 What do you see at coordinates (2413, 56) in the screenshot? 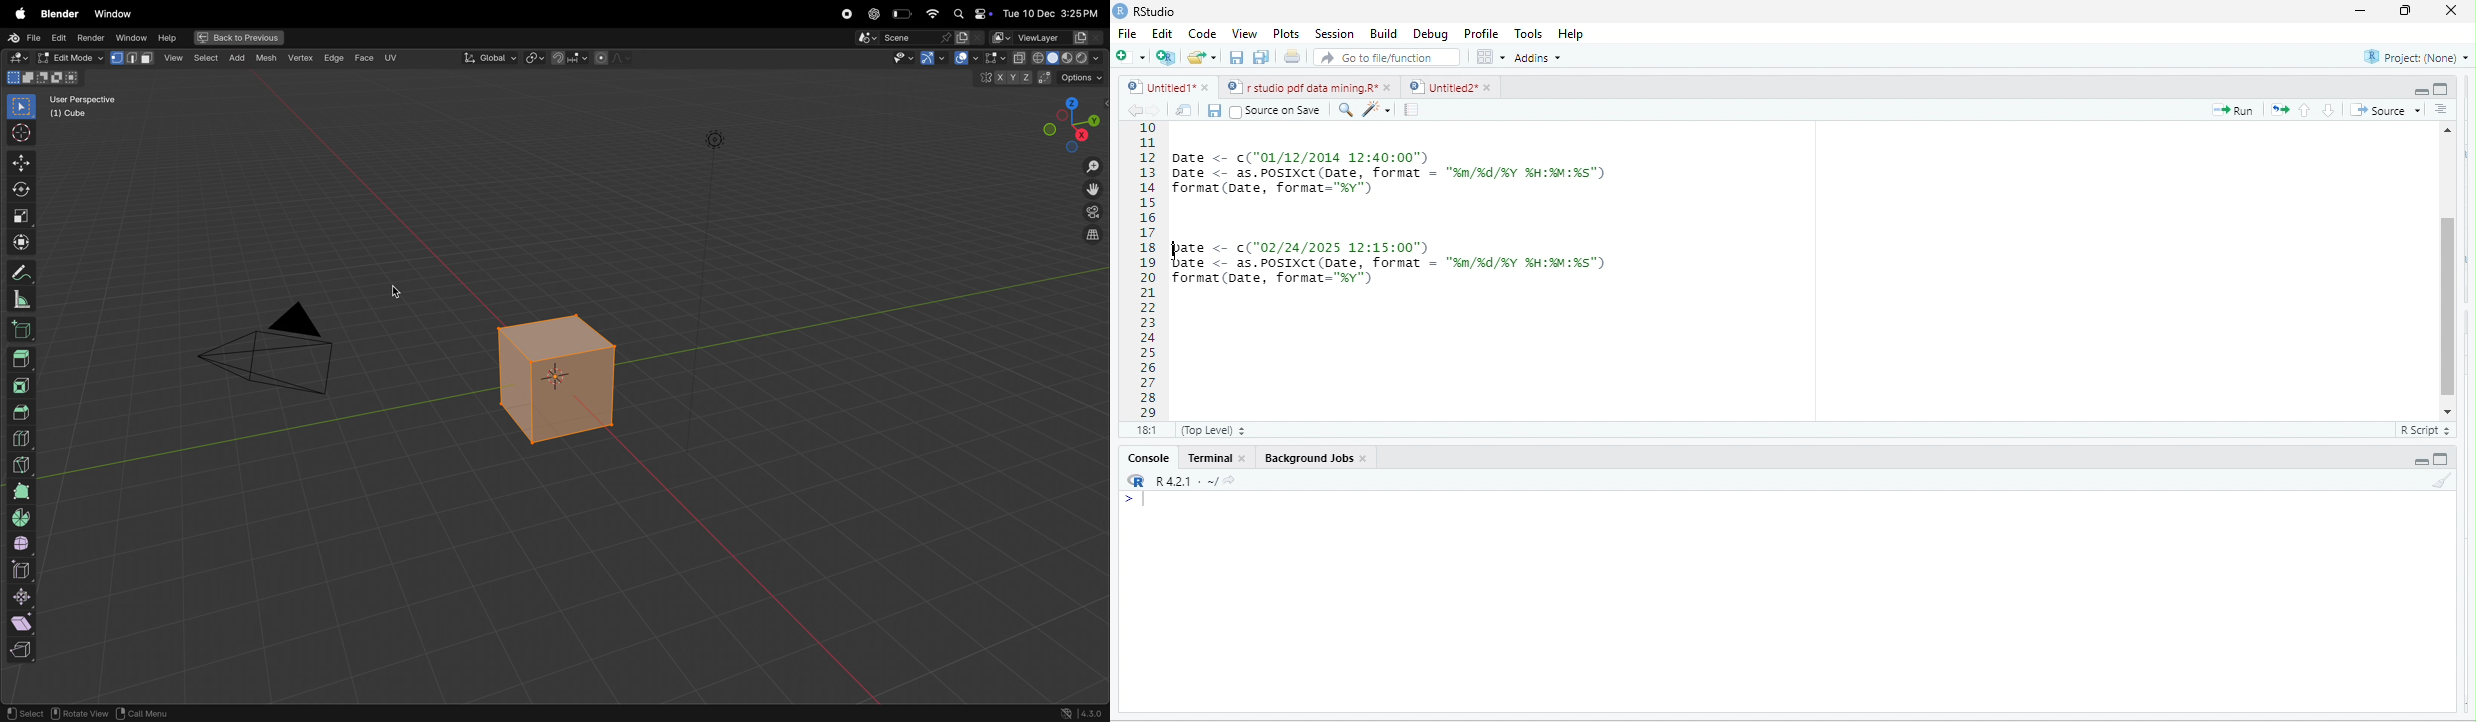
I see ` project: (None) ` at bounding box center [2413, 56].